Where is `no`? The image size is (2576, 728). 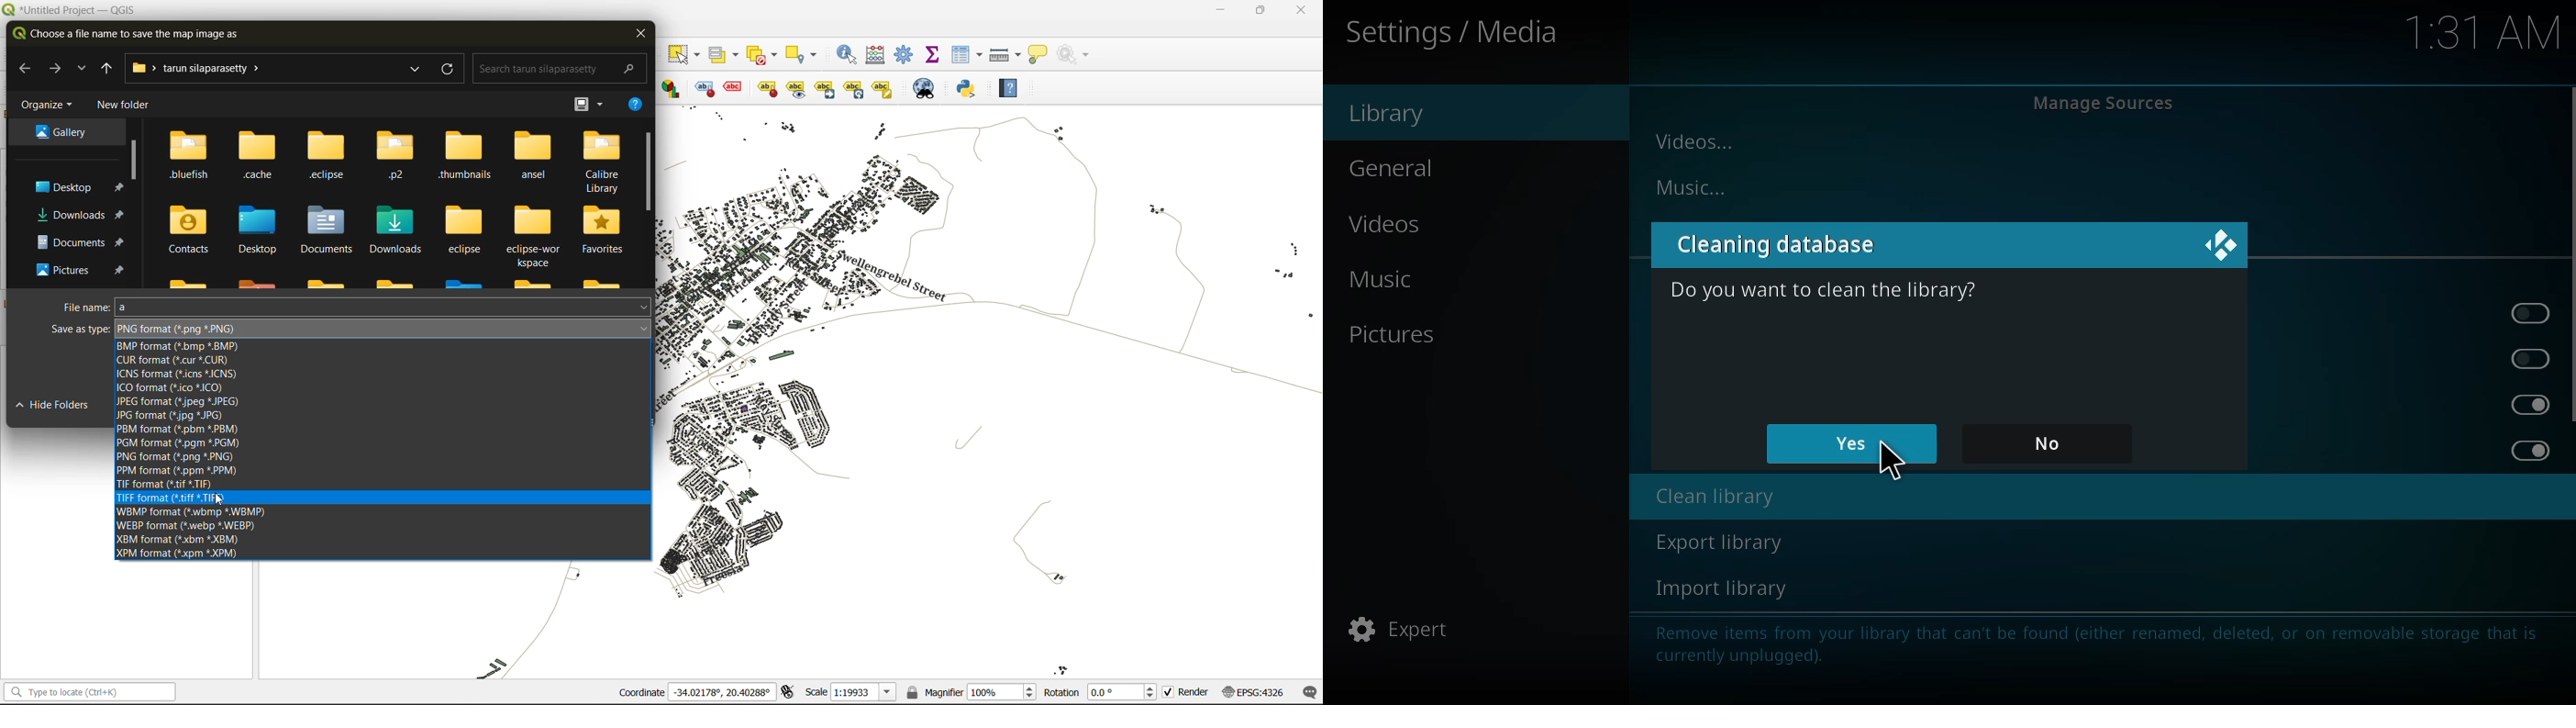
no is located at coordinates (2049, 442).